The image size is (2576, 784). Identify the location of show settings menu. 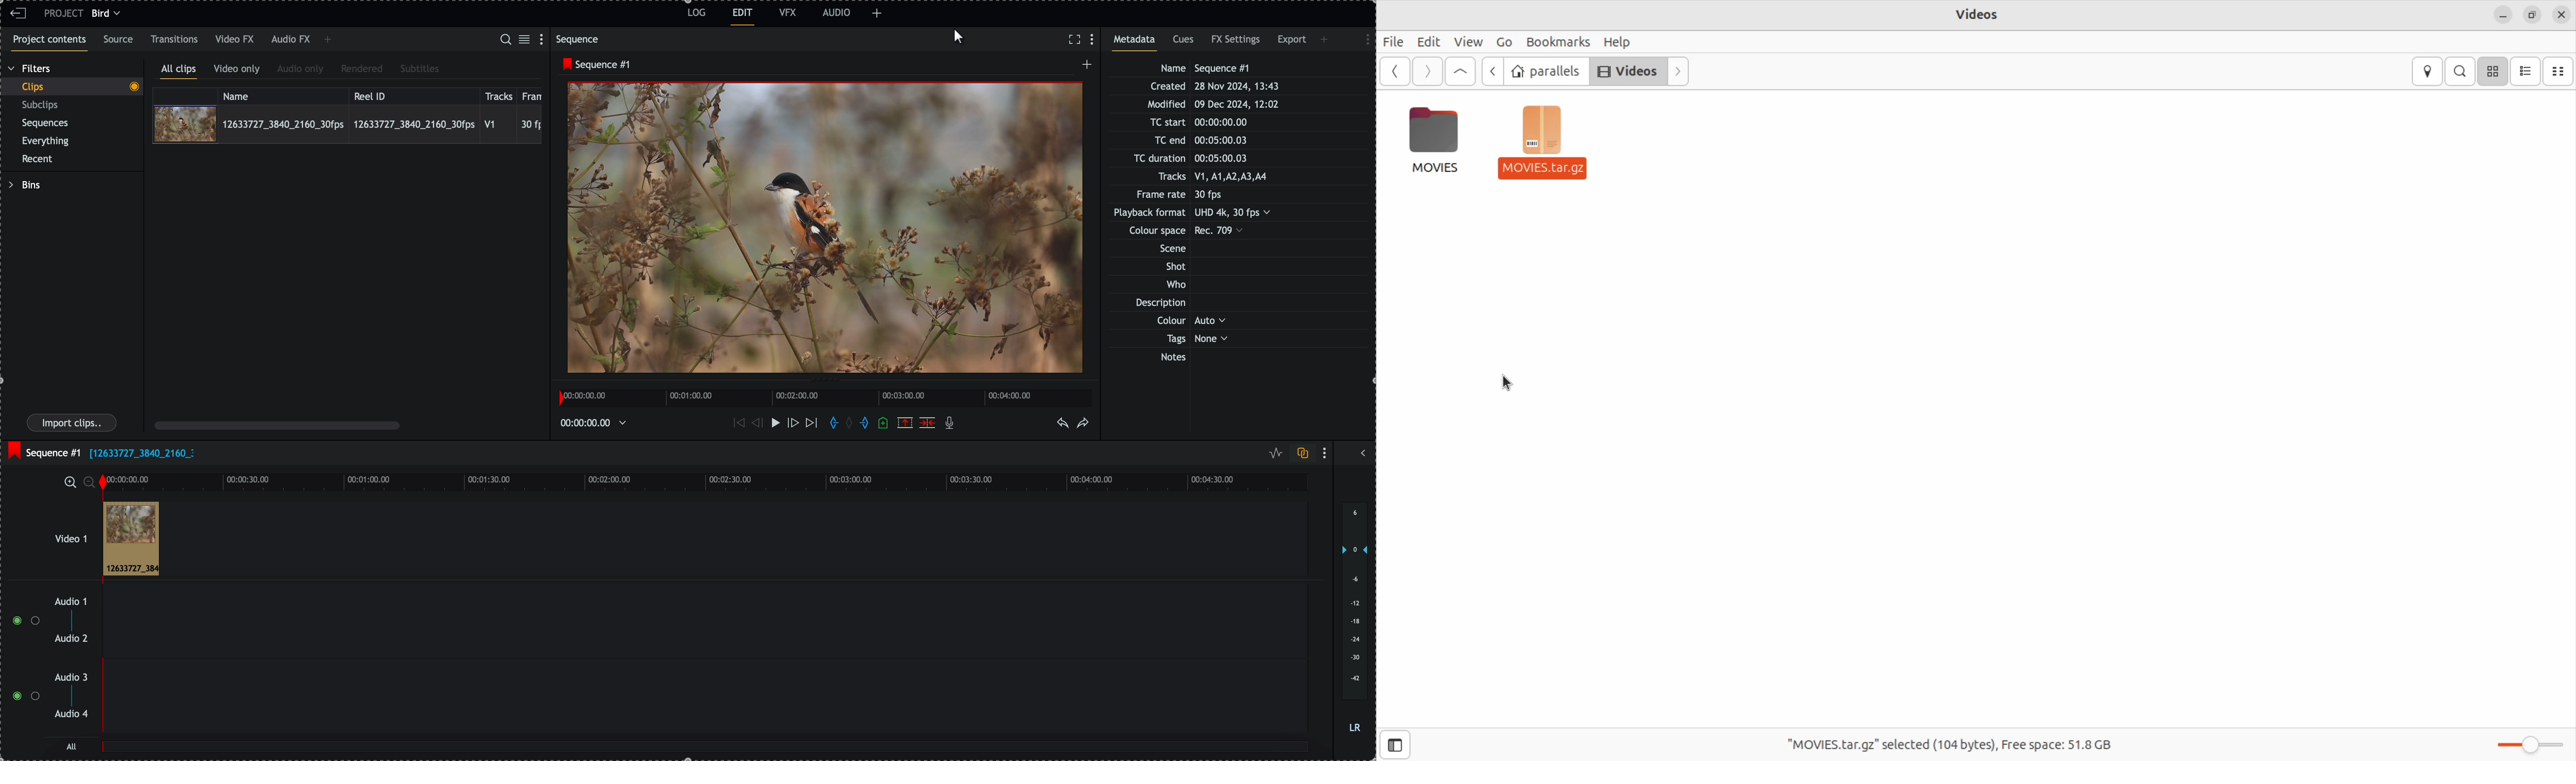
(1327, 453).